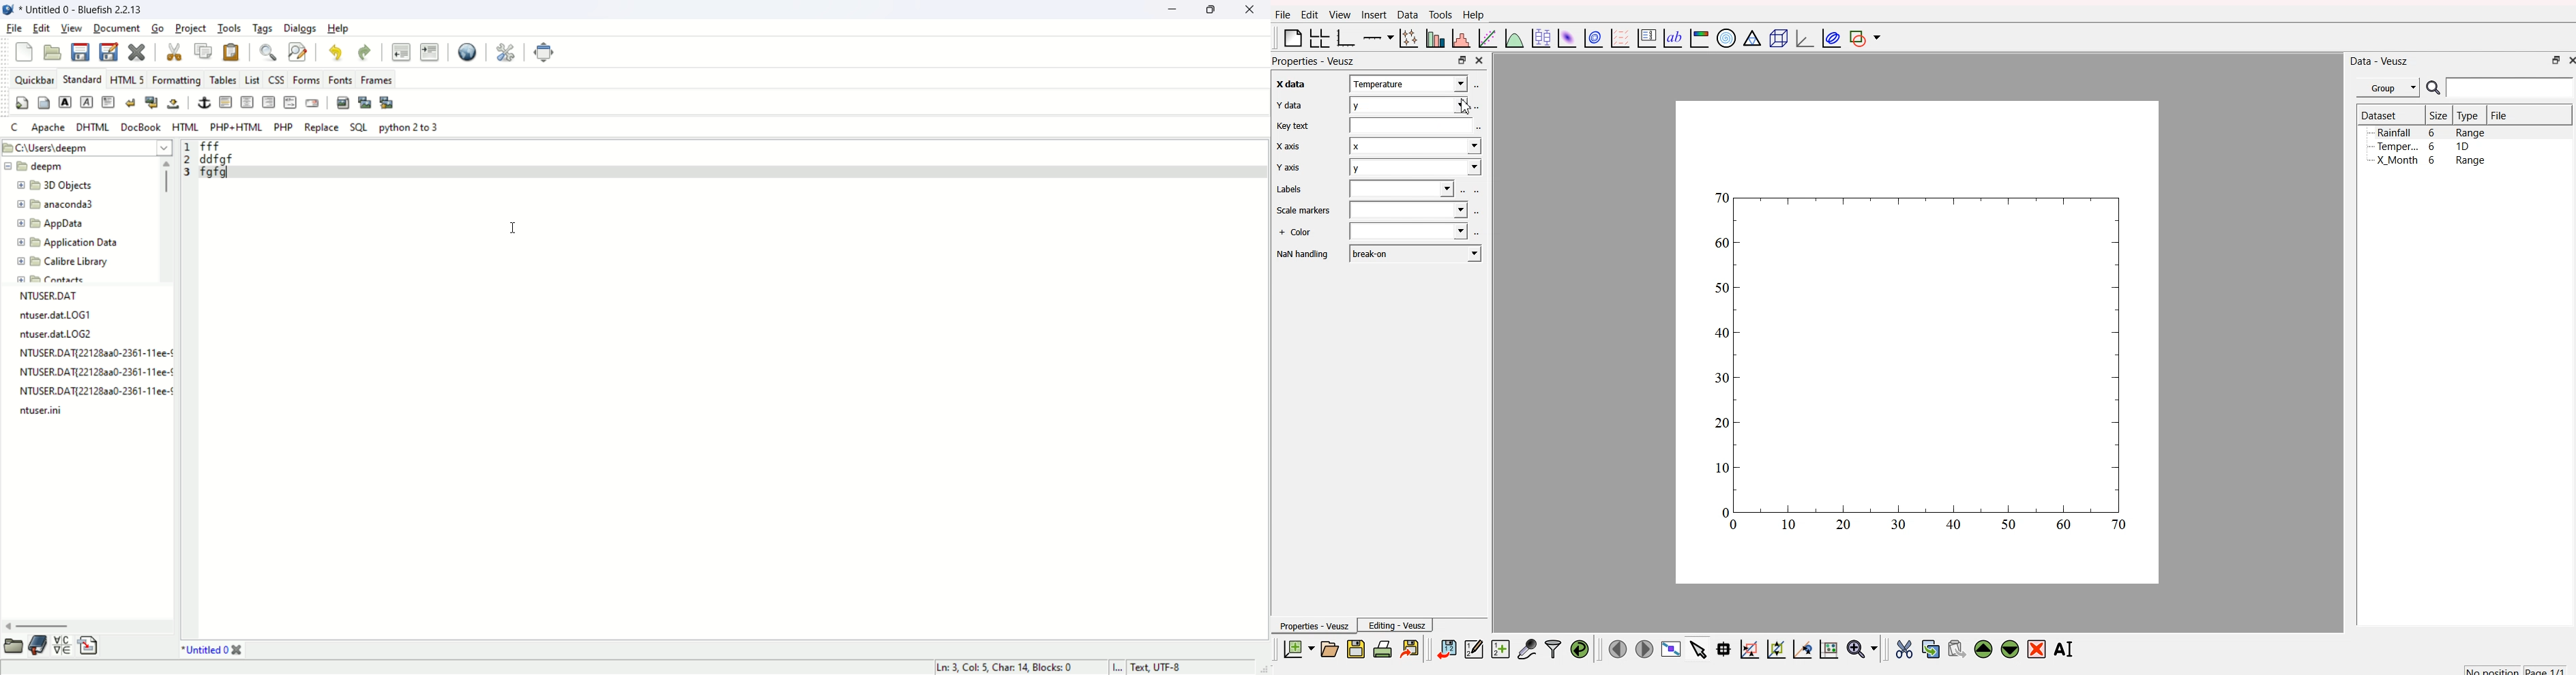 The width and height of the screenshot is (2576, 700). Describe the element at coordinates (1930, 647) in the screenshot. I see `copy the widget` at that location.